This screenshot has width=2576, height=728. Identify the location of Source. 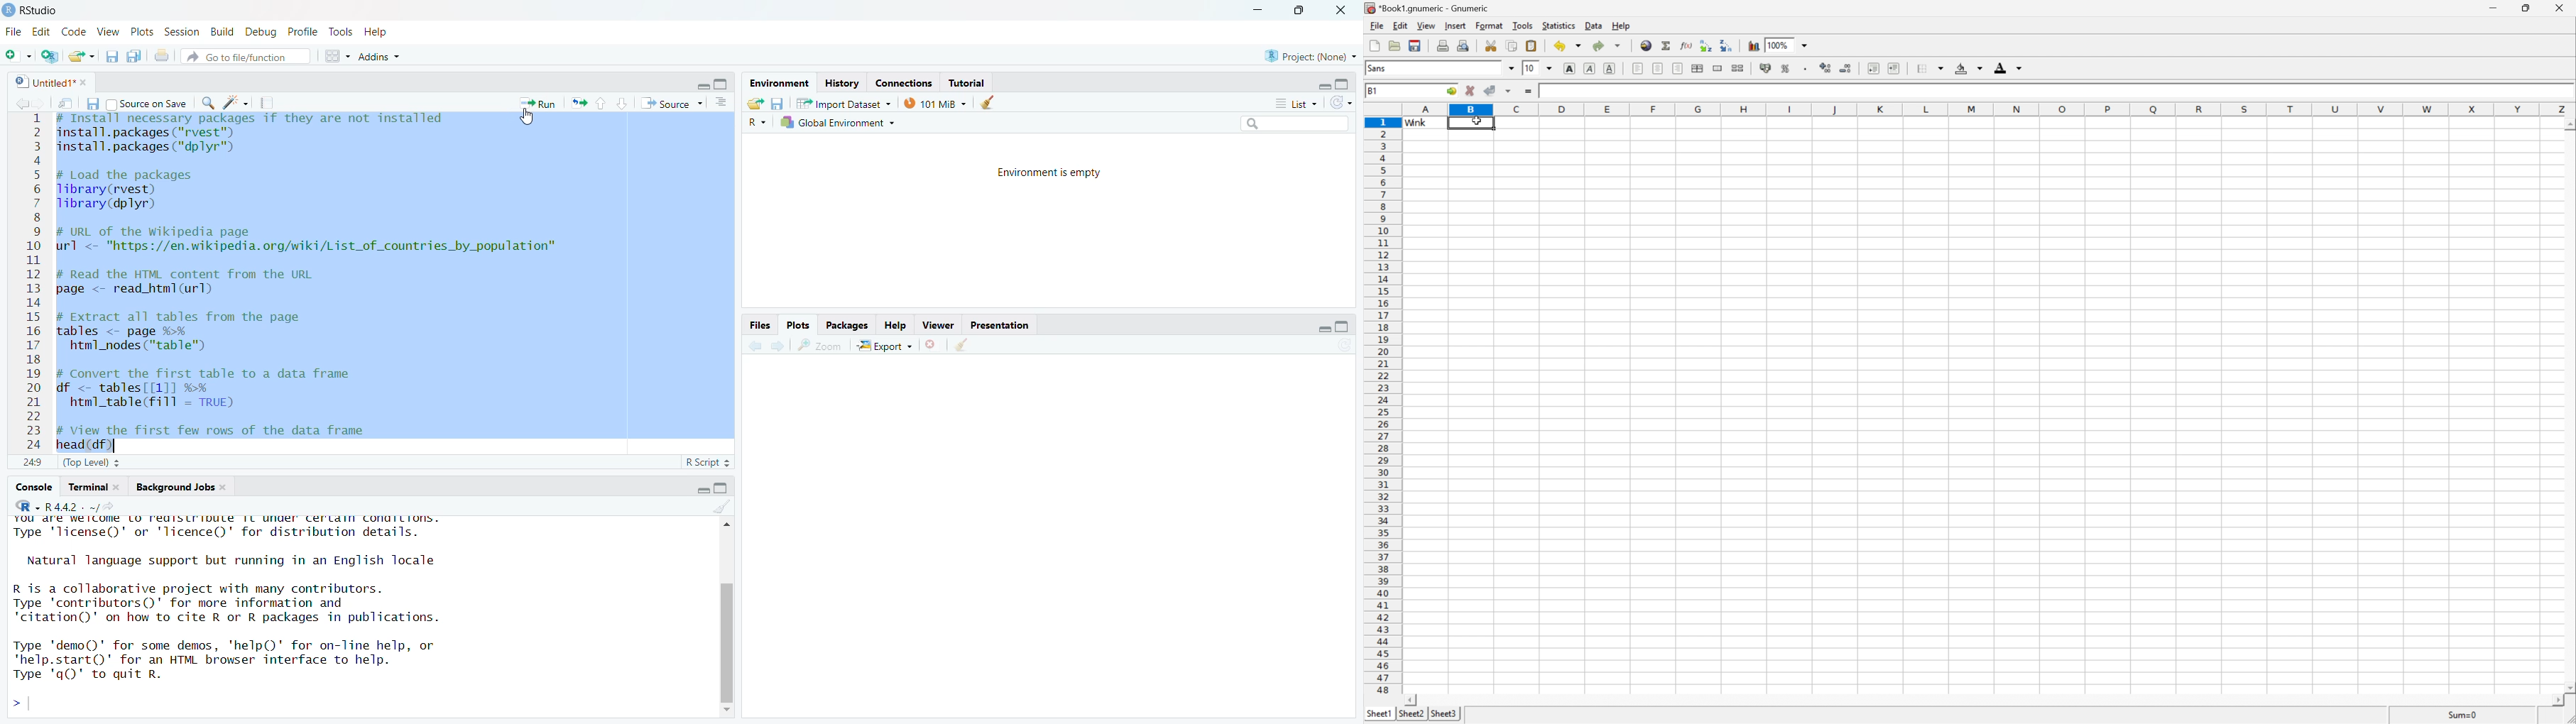
(672, 103).